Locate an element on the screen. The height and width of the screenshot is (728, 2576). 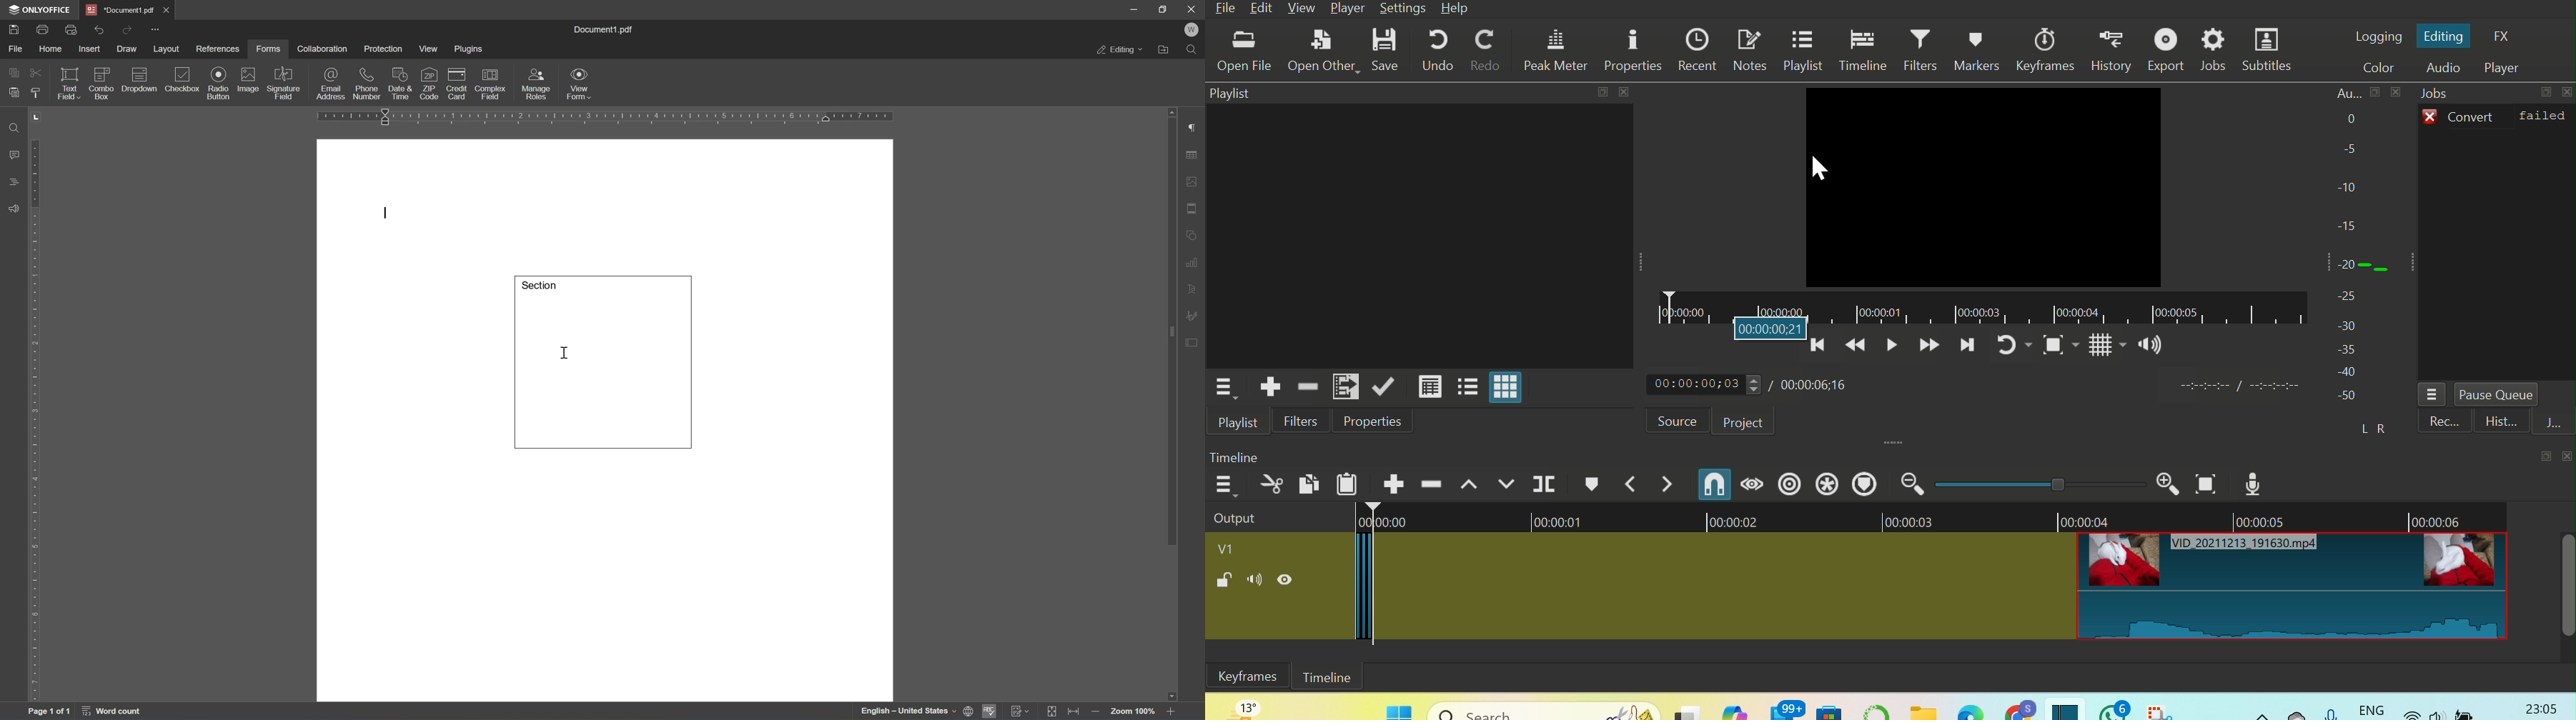
 is located at coordinates (2450, 706).